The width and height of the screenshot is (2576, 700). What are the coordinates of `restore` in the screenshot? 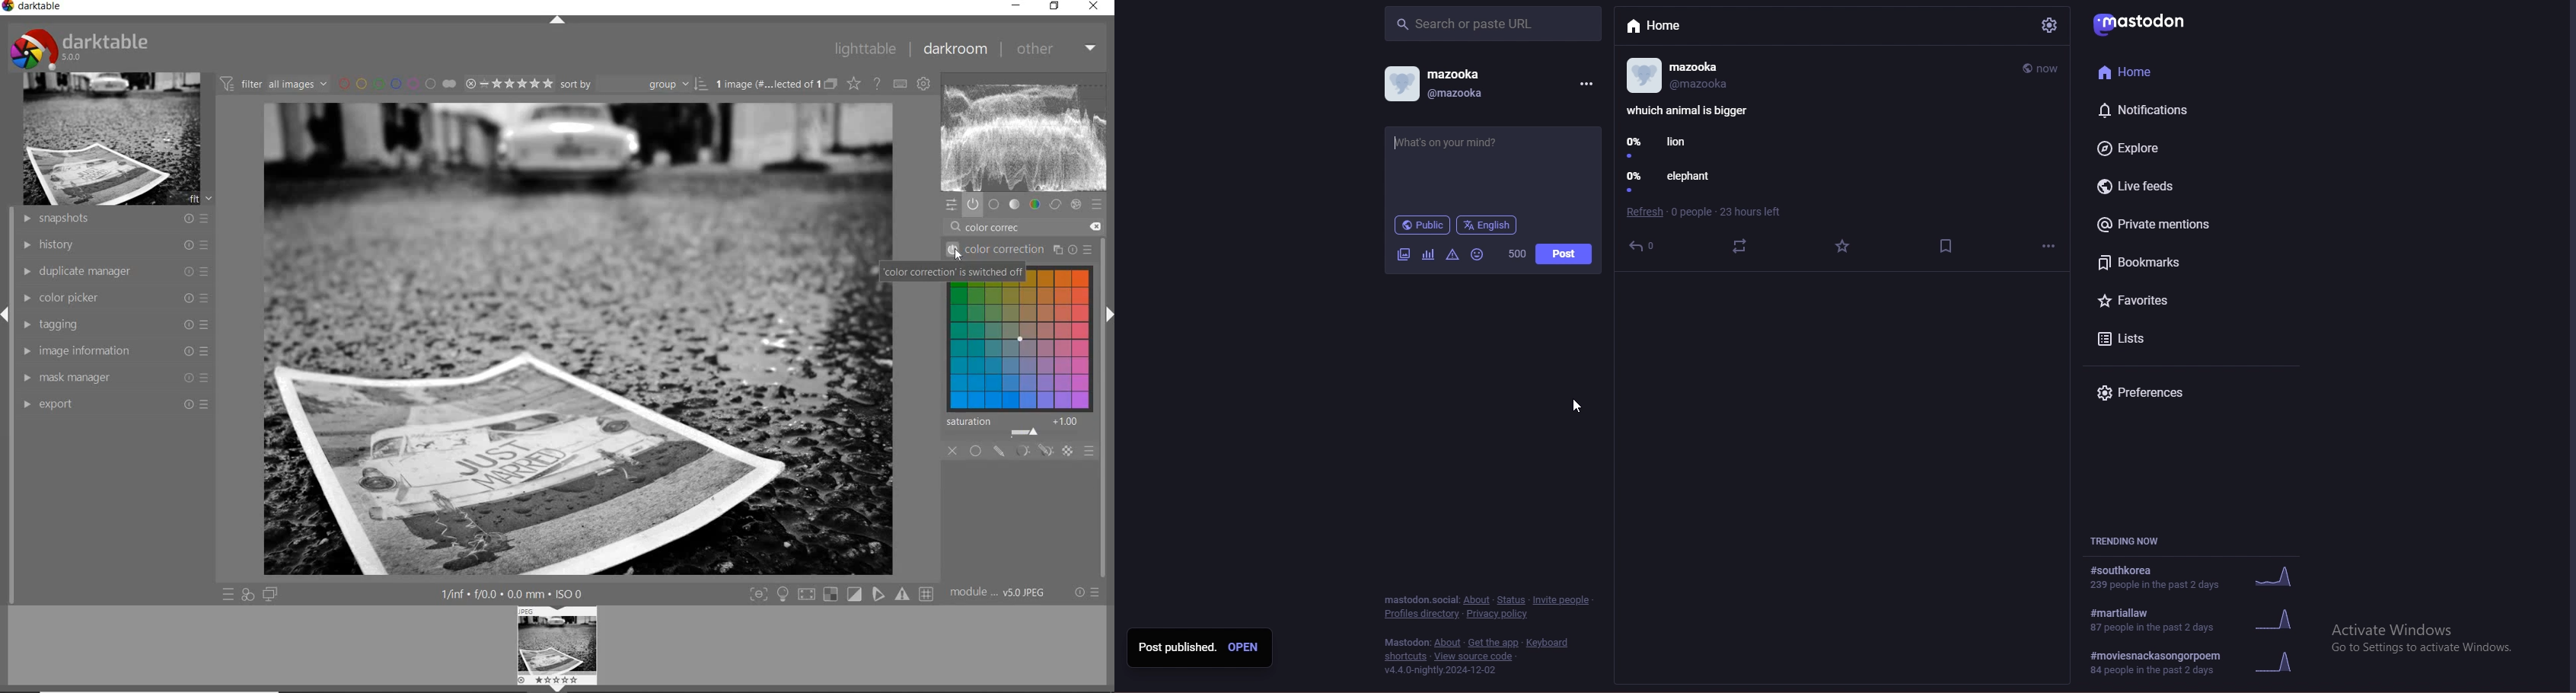 It's located at (1056, 6).